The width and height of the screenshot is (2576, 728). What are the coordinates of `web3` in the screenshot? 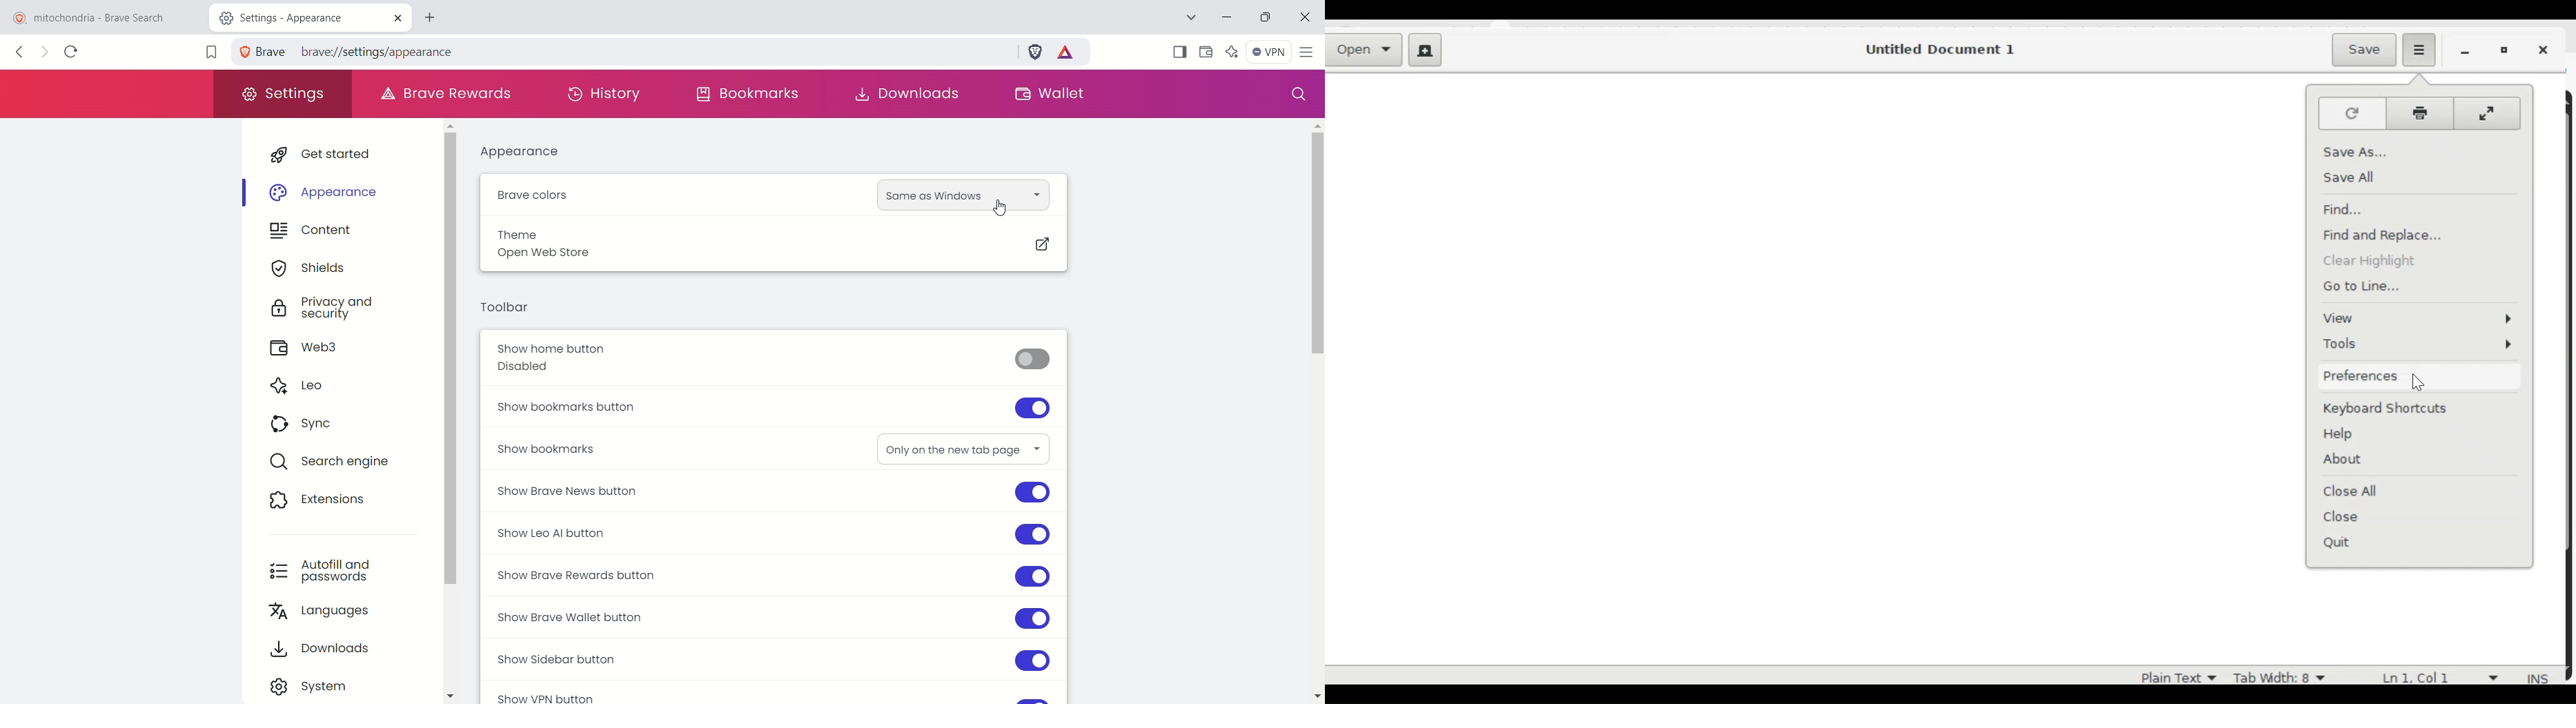 It's located at (318, 349).